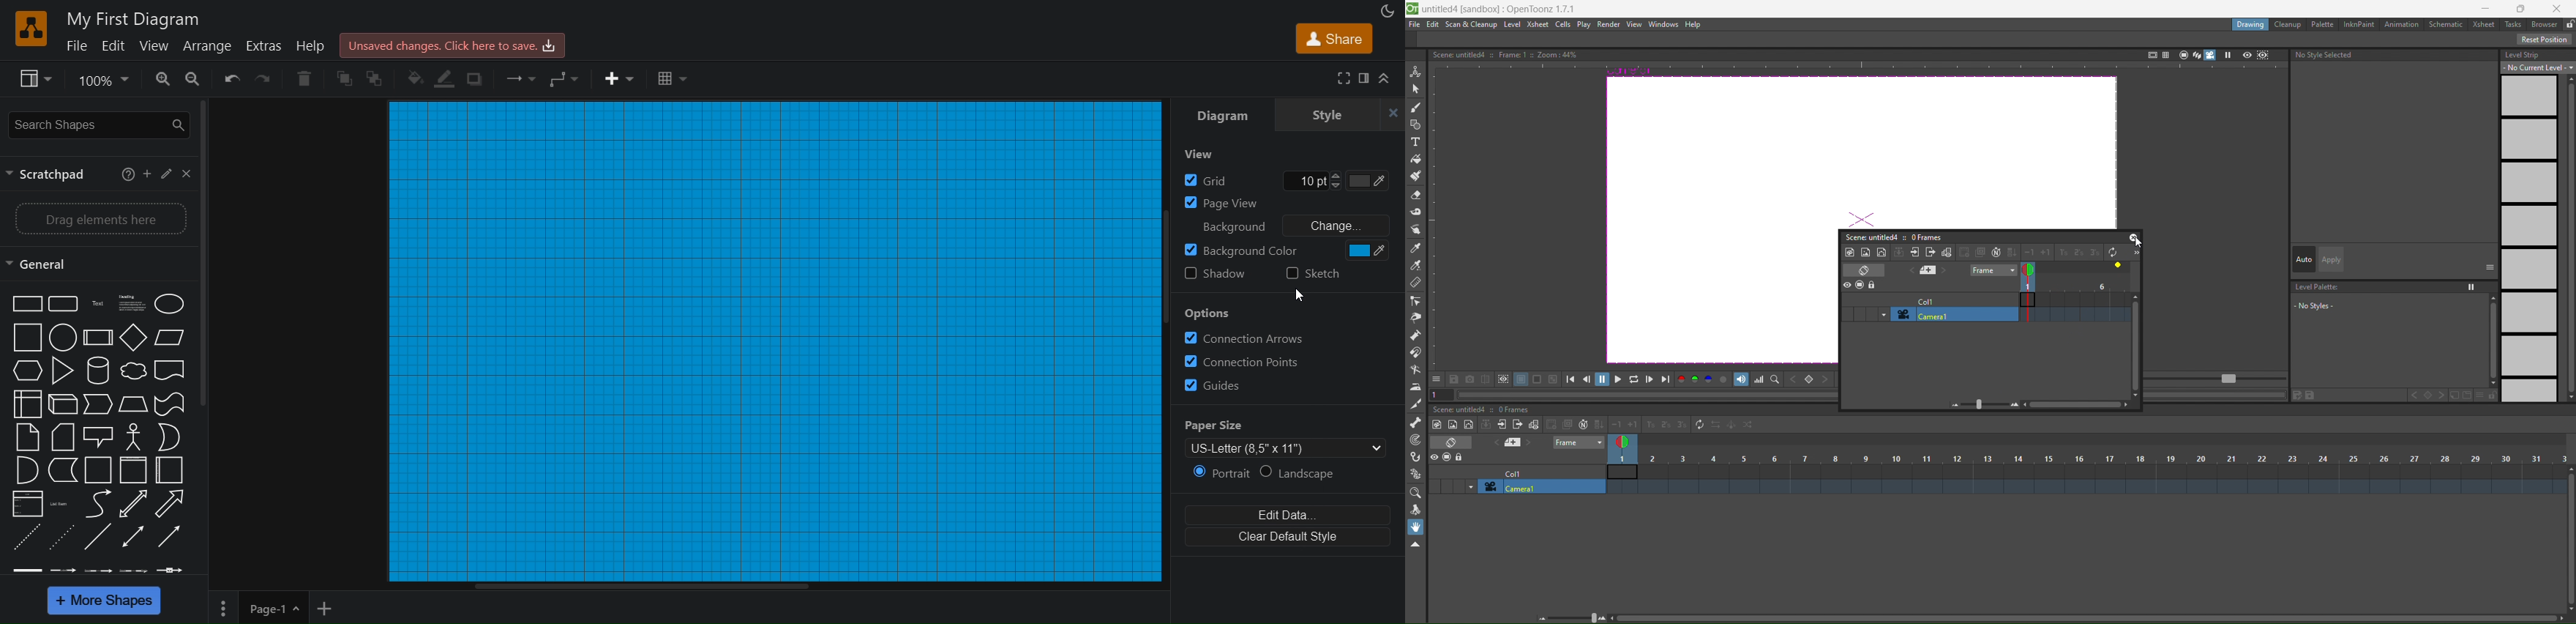  I want to click on background, so click(1229, 224).